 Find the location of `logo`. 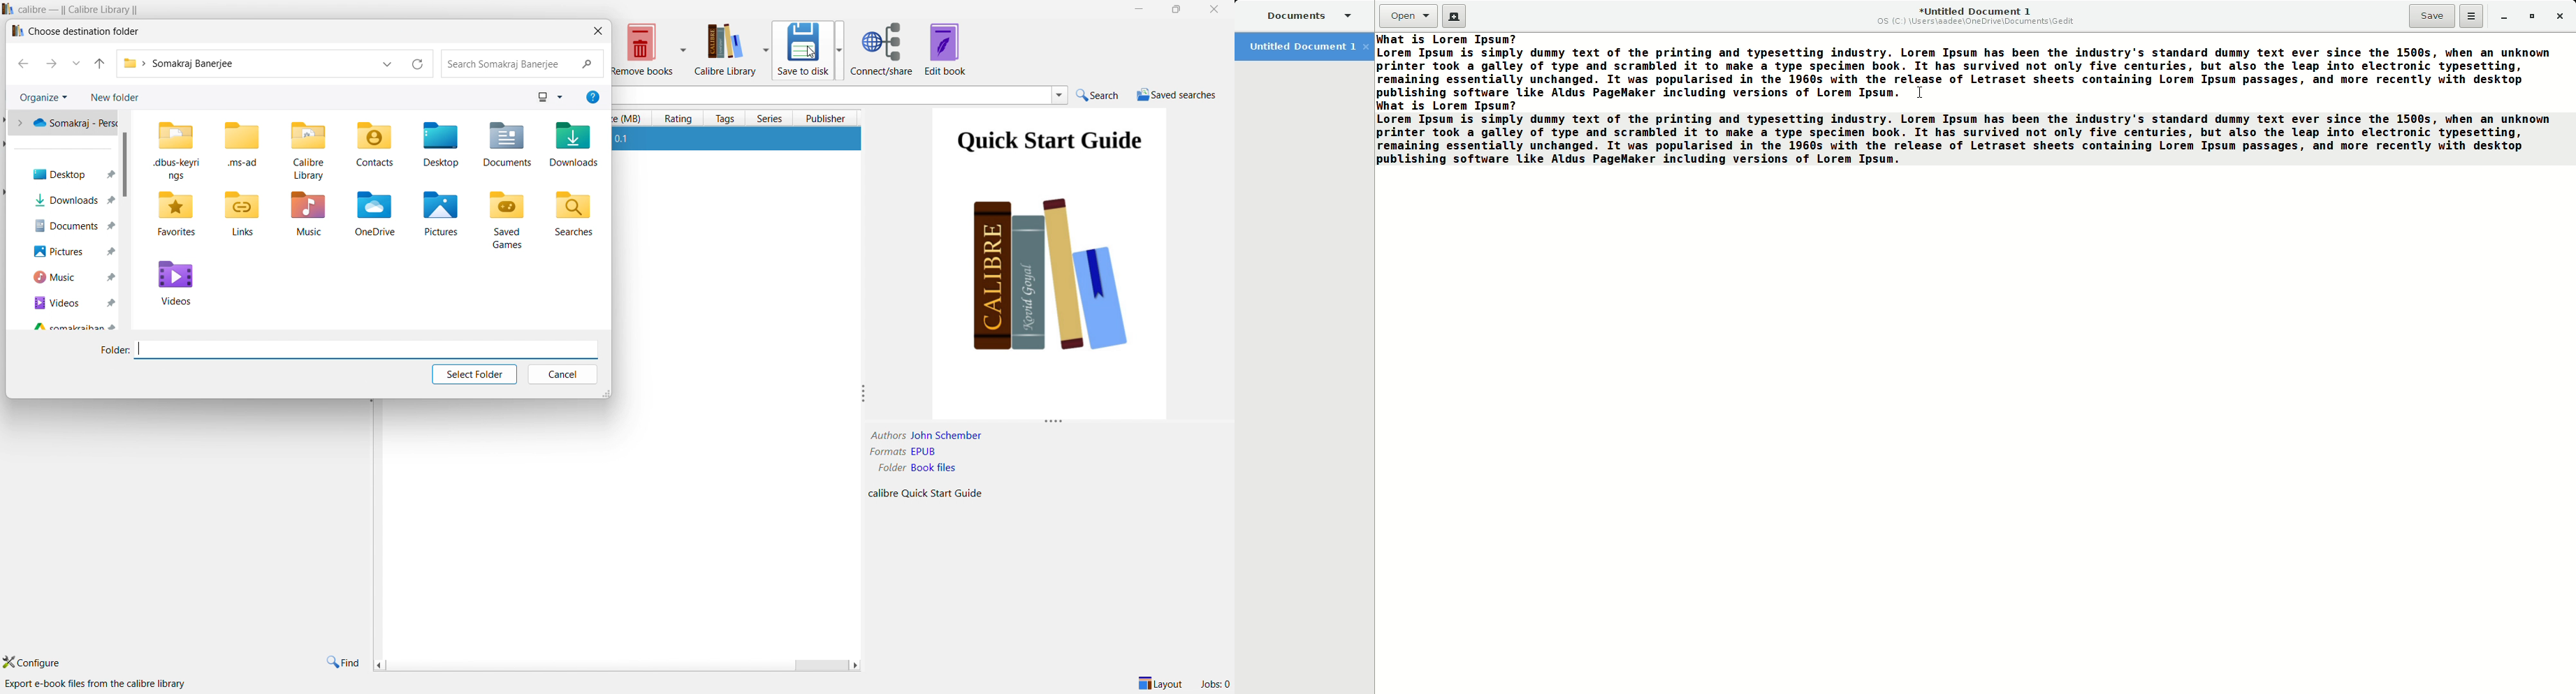

logo is located at coordinates (9, 9).